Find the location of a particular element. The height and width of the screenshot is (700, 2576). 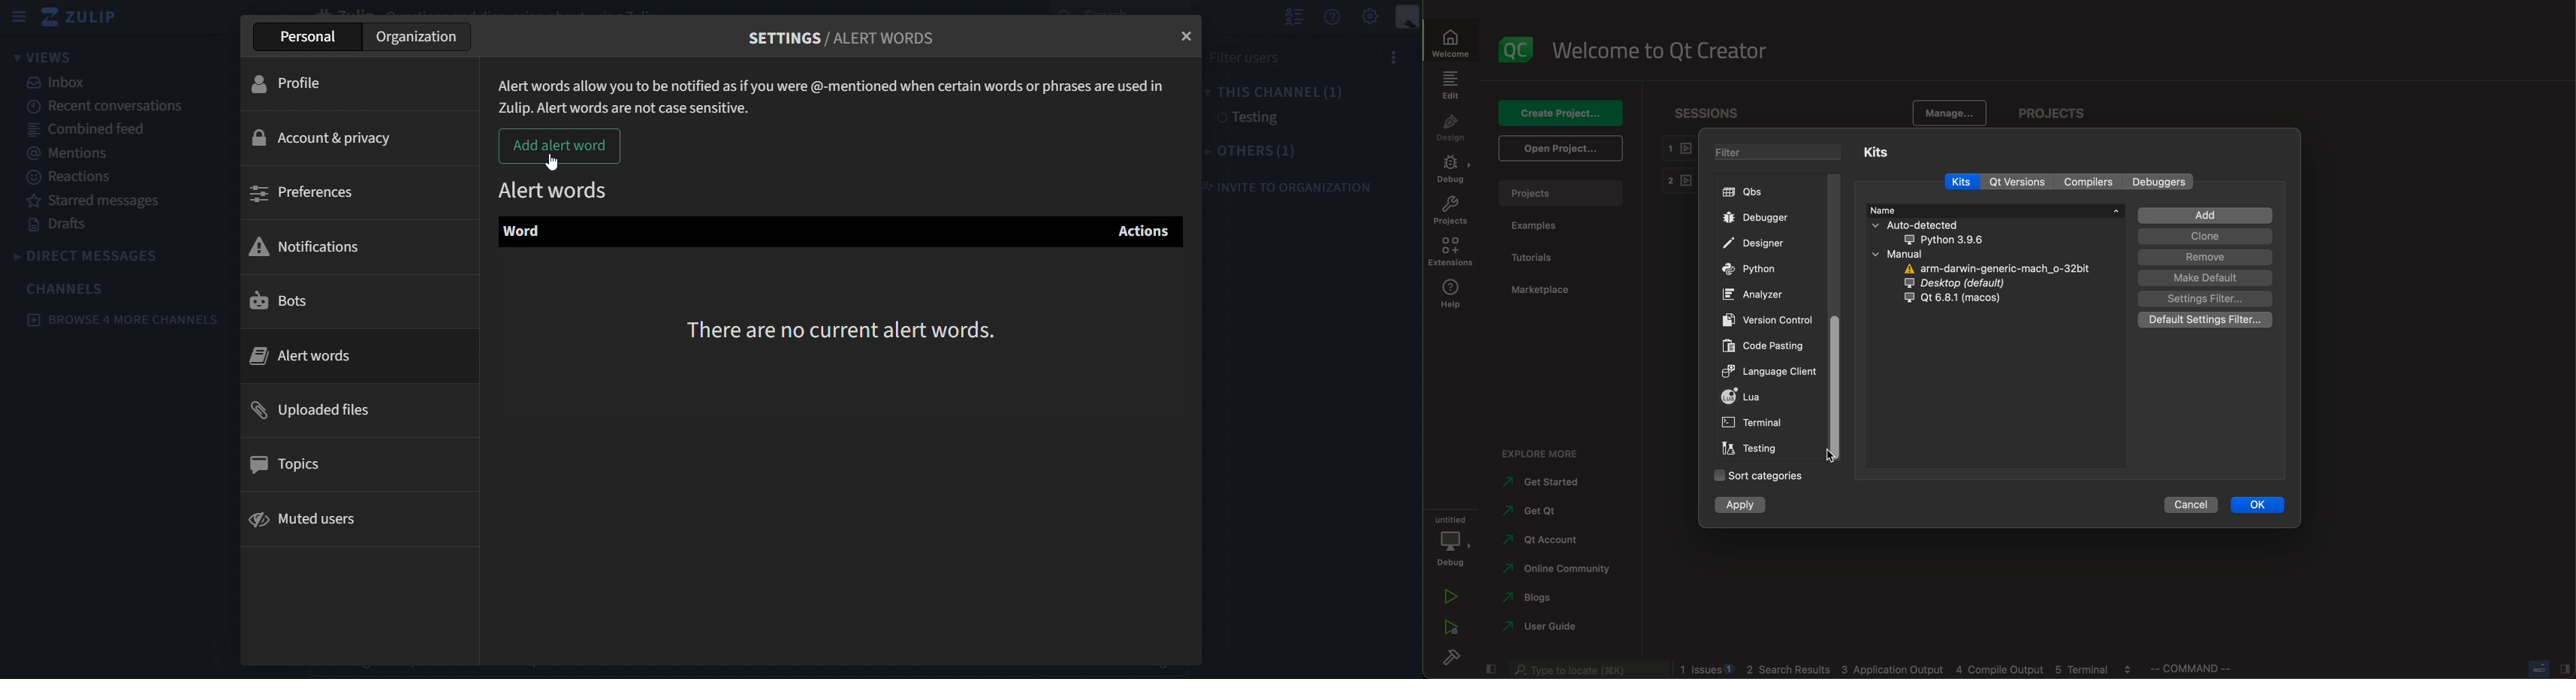

sessions is located at coordinates (1707, 116).